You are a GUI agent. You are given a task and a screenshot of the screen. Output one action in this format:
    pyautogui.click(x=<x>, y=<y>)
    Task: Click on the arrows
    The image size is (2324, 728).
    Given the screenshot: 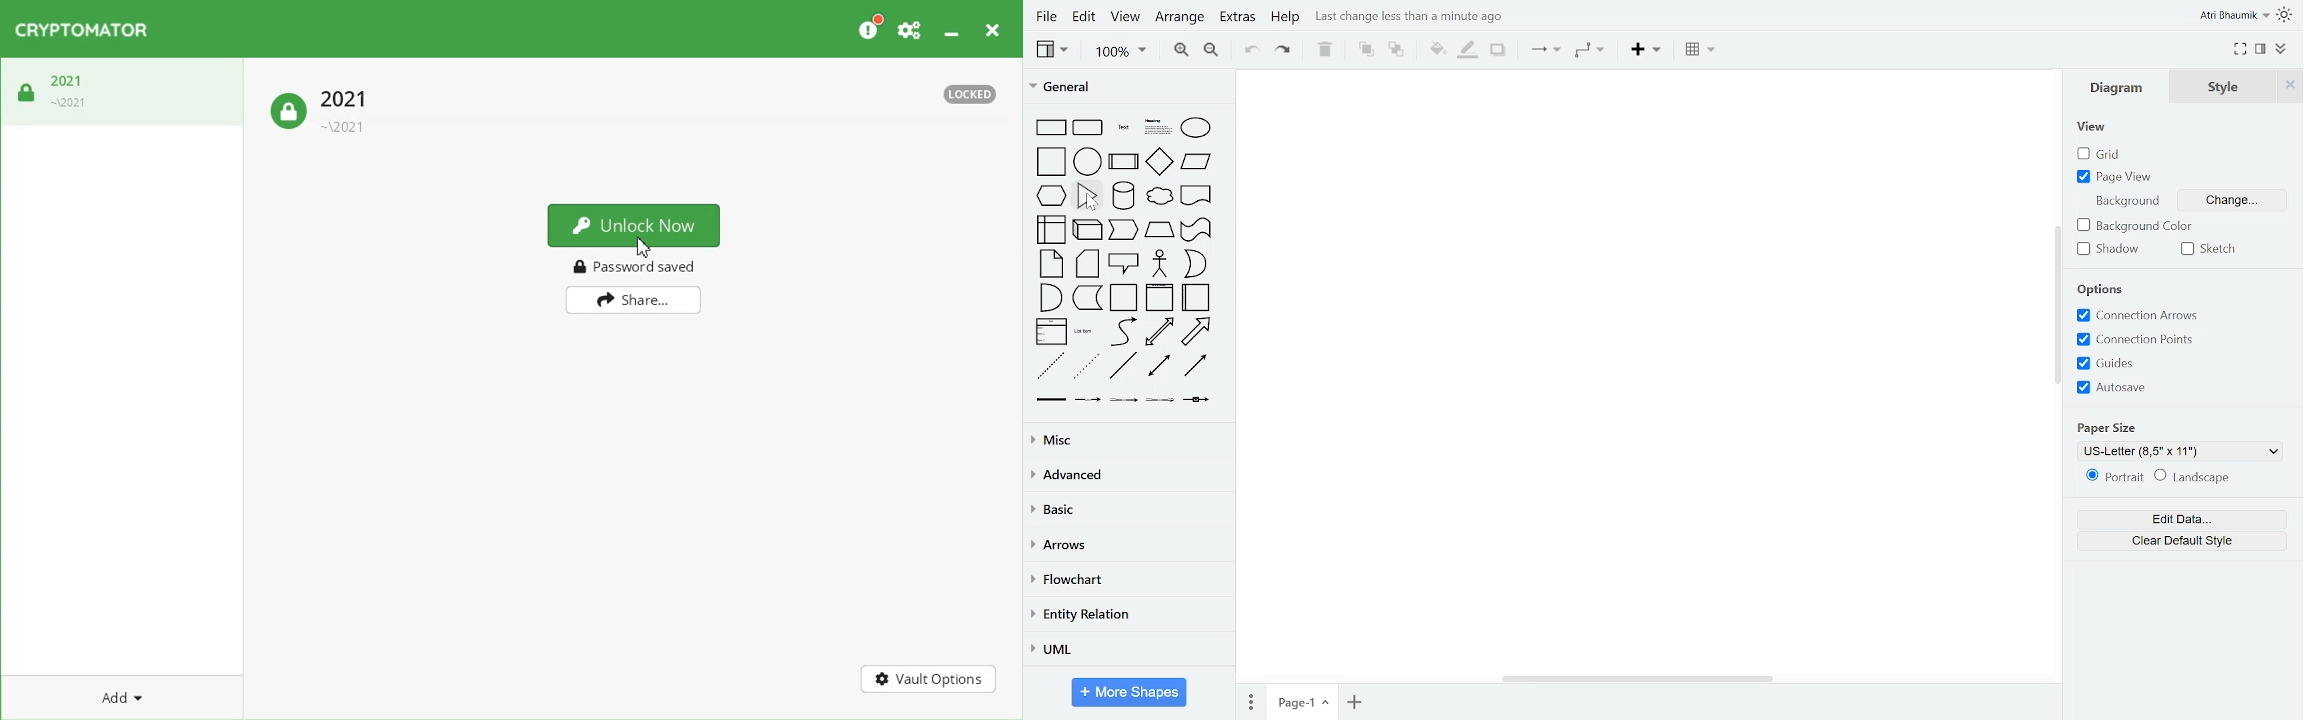 What is the action you would take?
    pyautogui.click(x=1126, y=546)
    